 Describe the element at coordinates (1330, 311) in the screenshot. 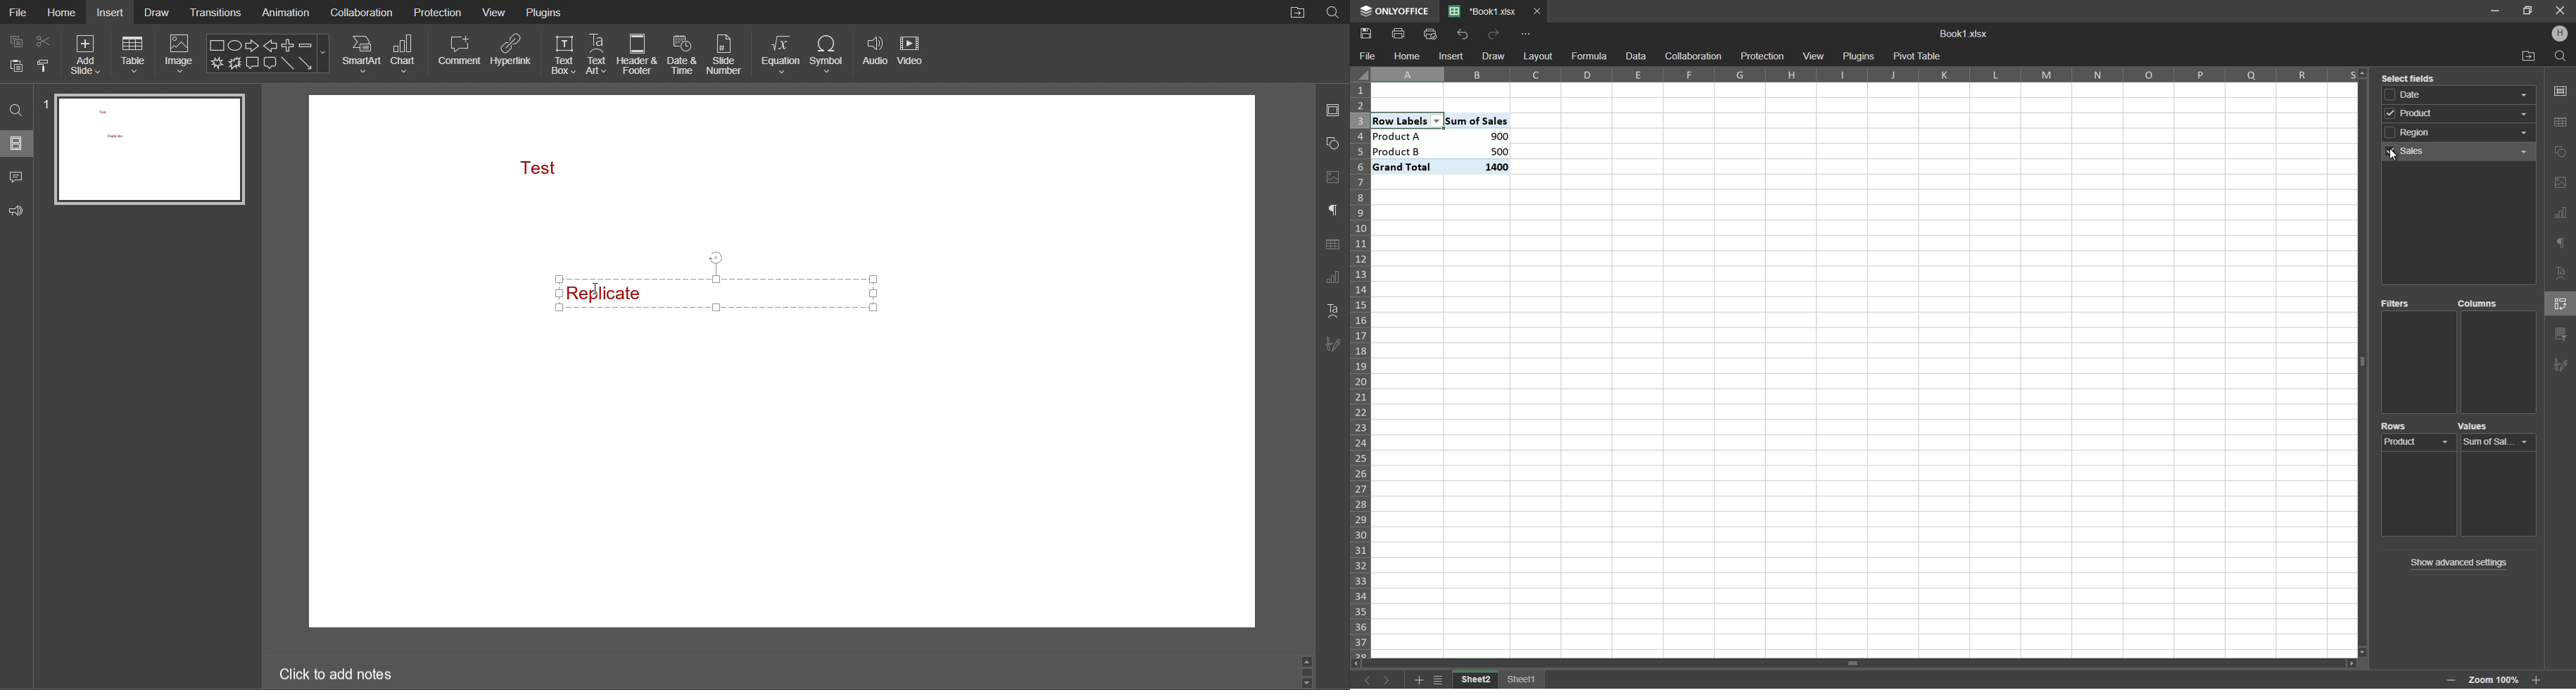

I see `Text Art` at that location.